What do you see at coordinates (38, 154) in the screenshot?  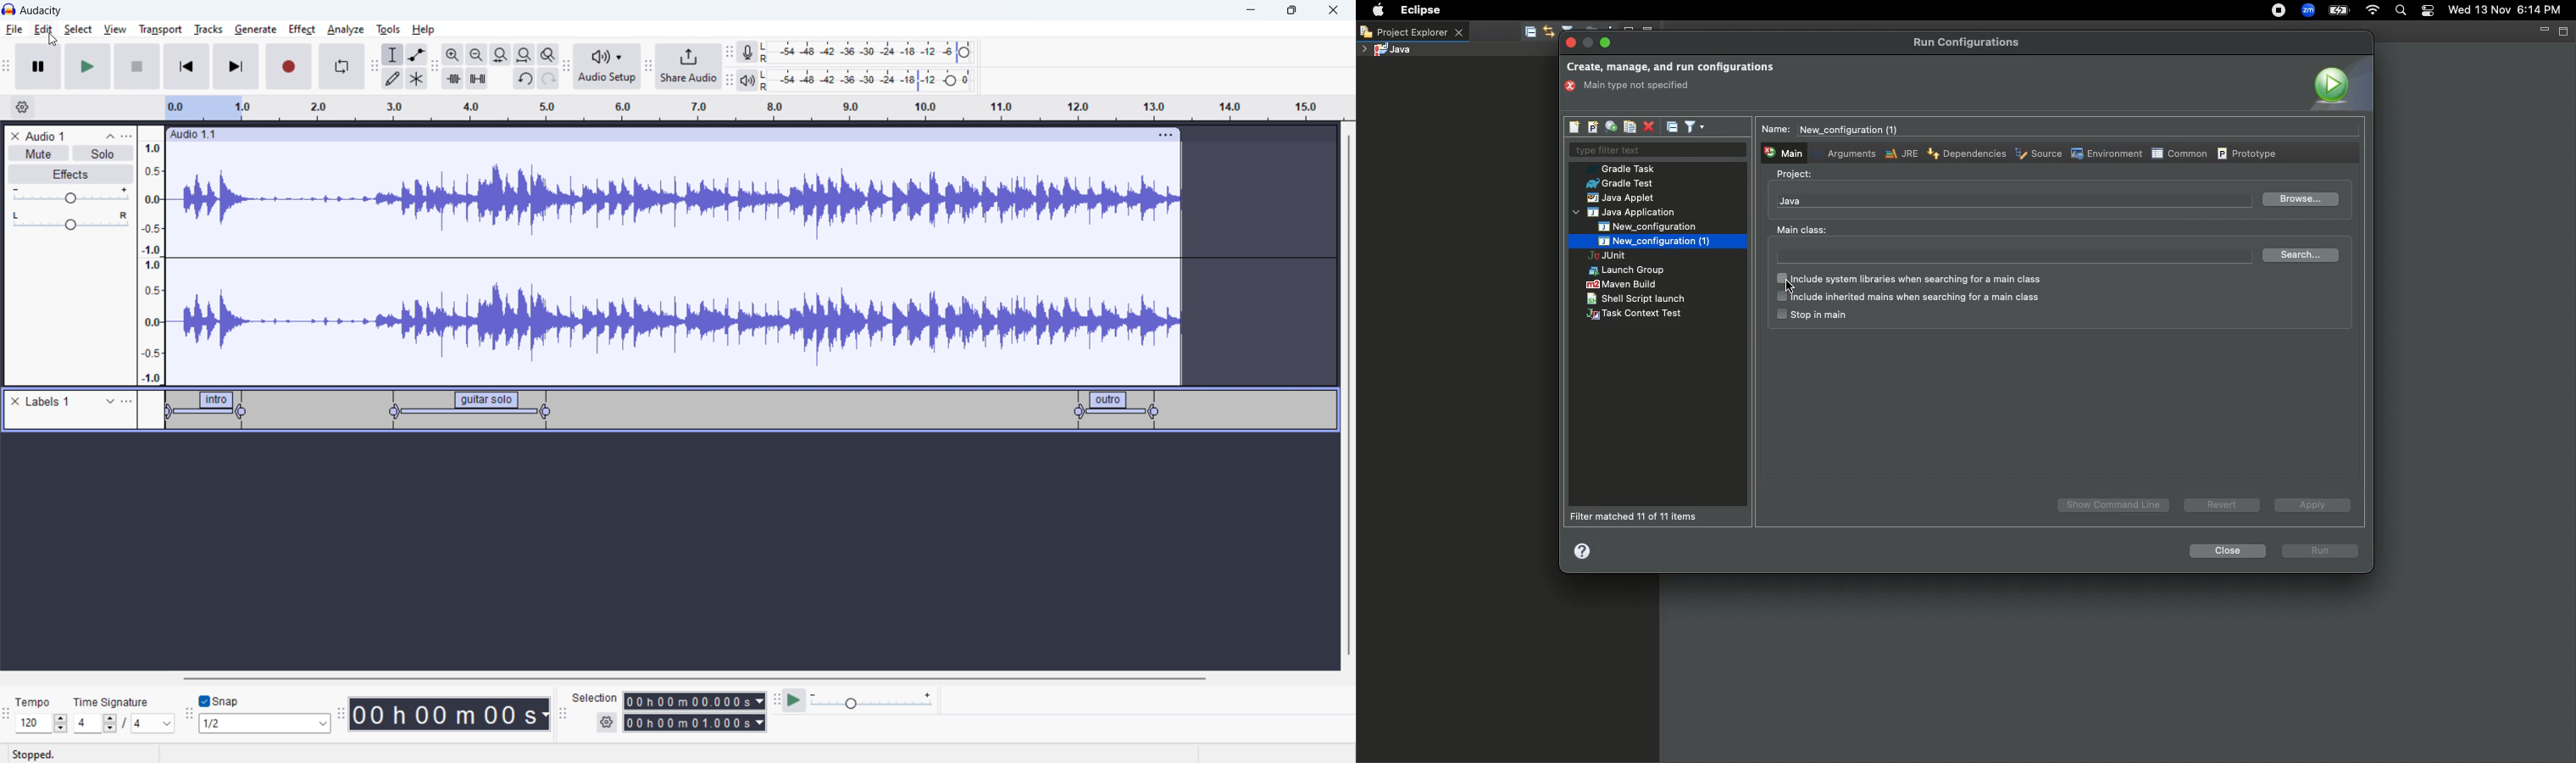 I see `mute` at bounding box center [38, 154].